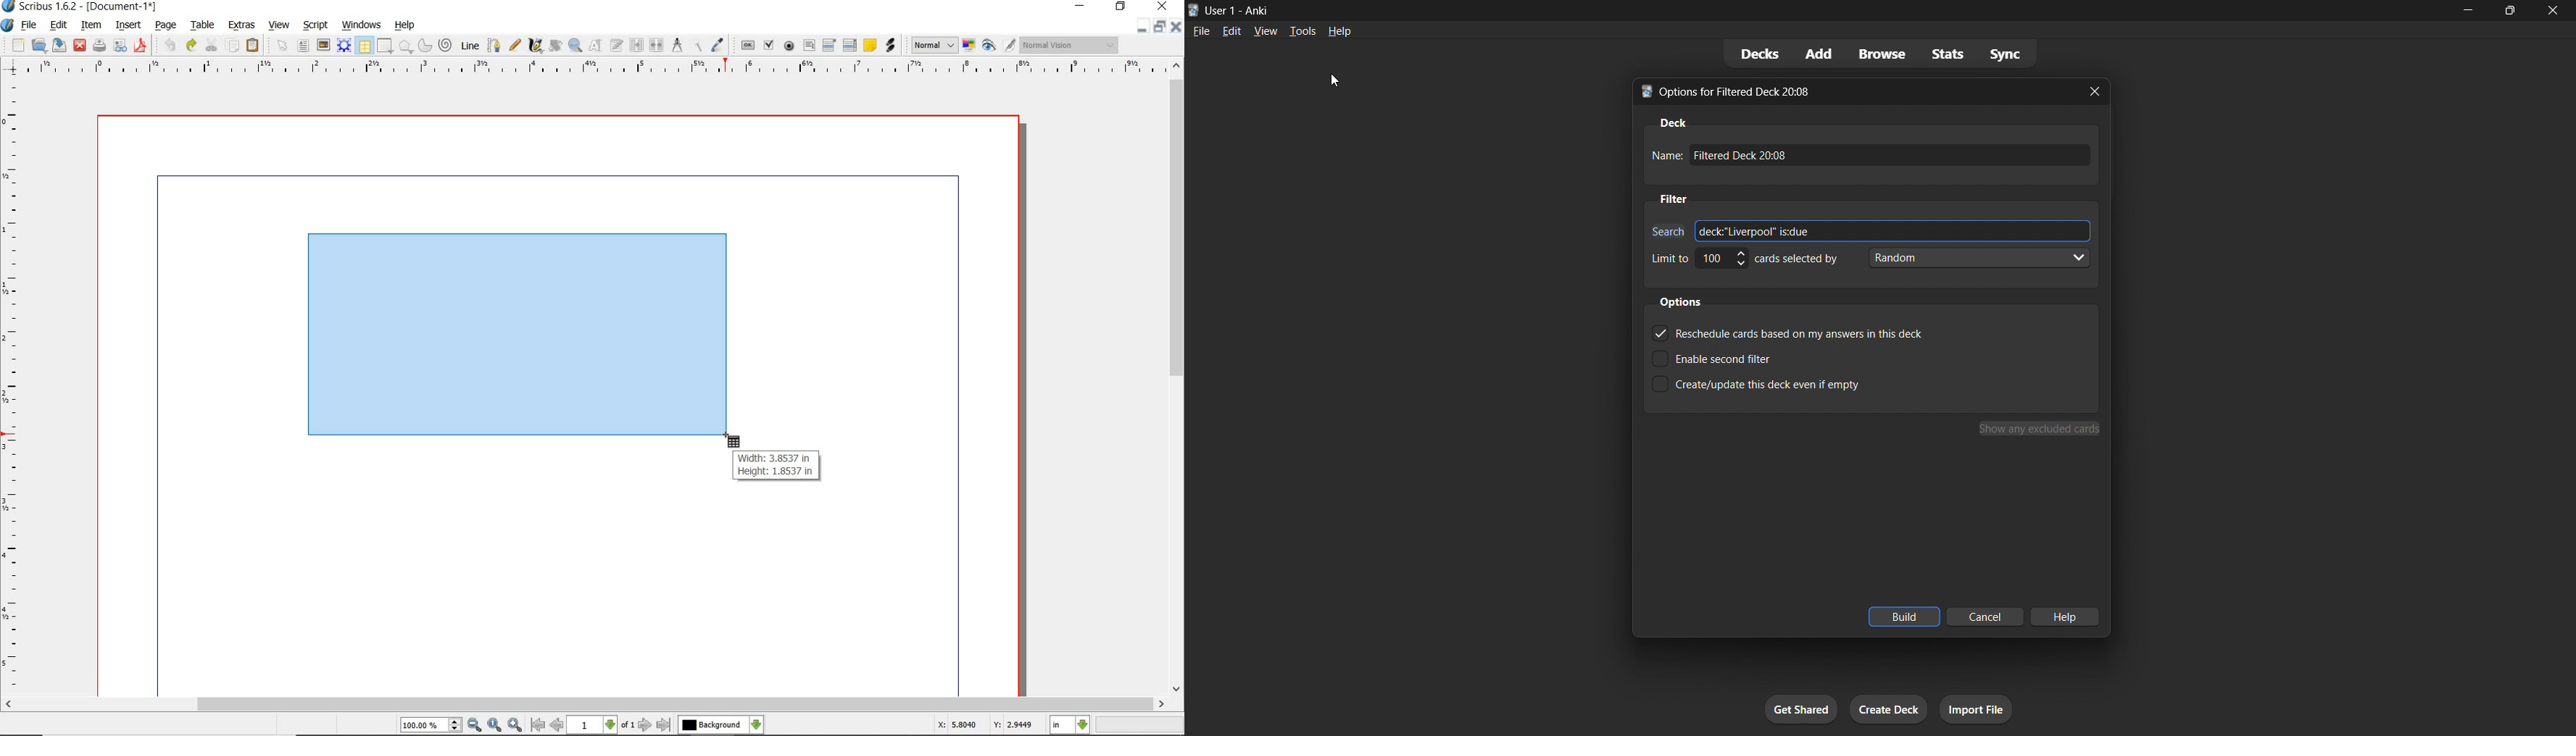  I want to click on go to last page, so click(665, 725).